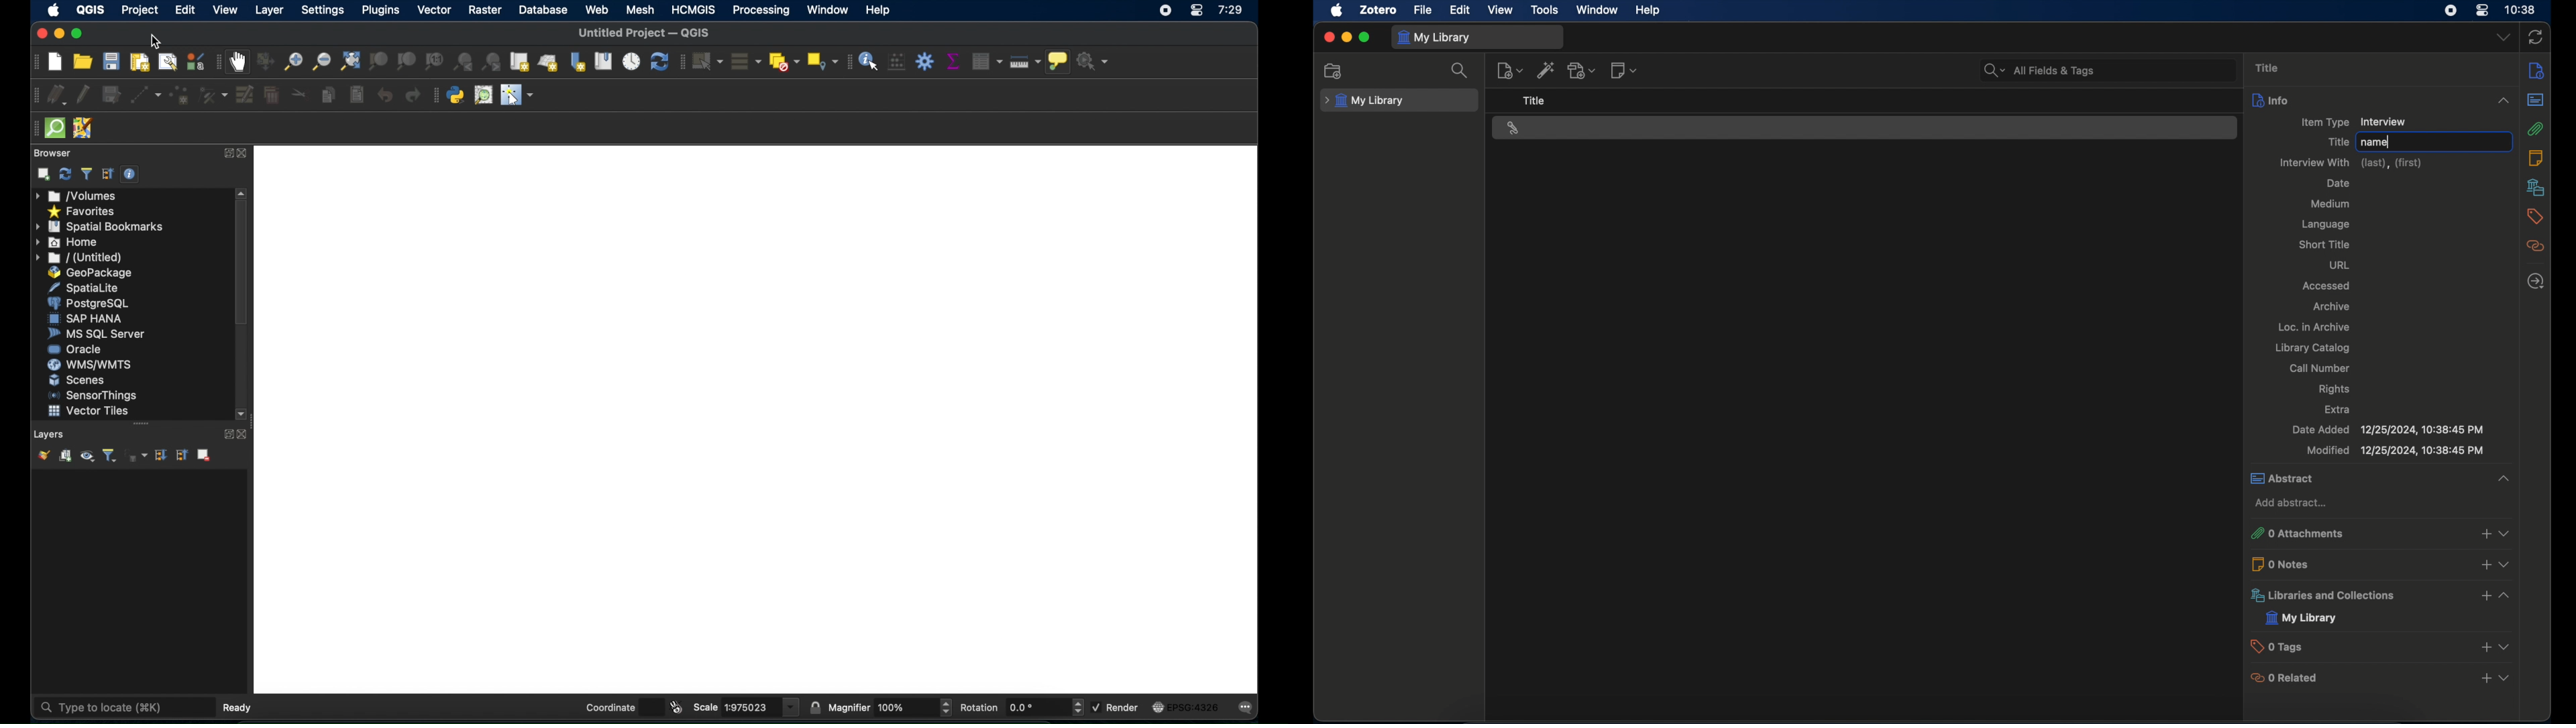 This screenshot has width=2576, height=728. Describe the element at coordinates (2339, 183) in the screenshot. I see `date` at that location.